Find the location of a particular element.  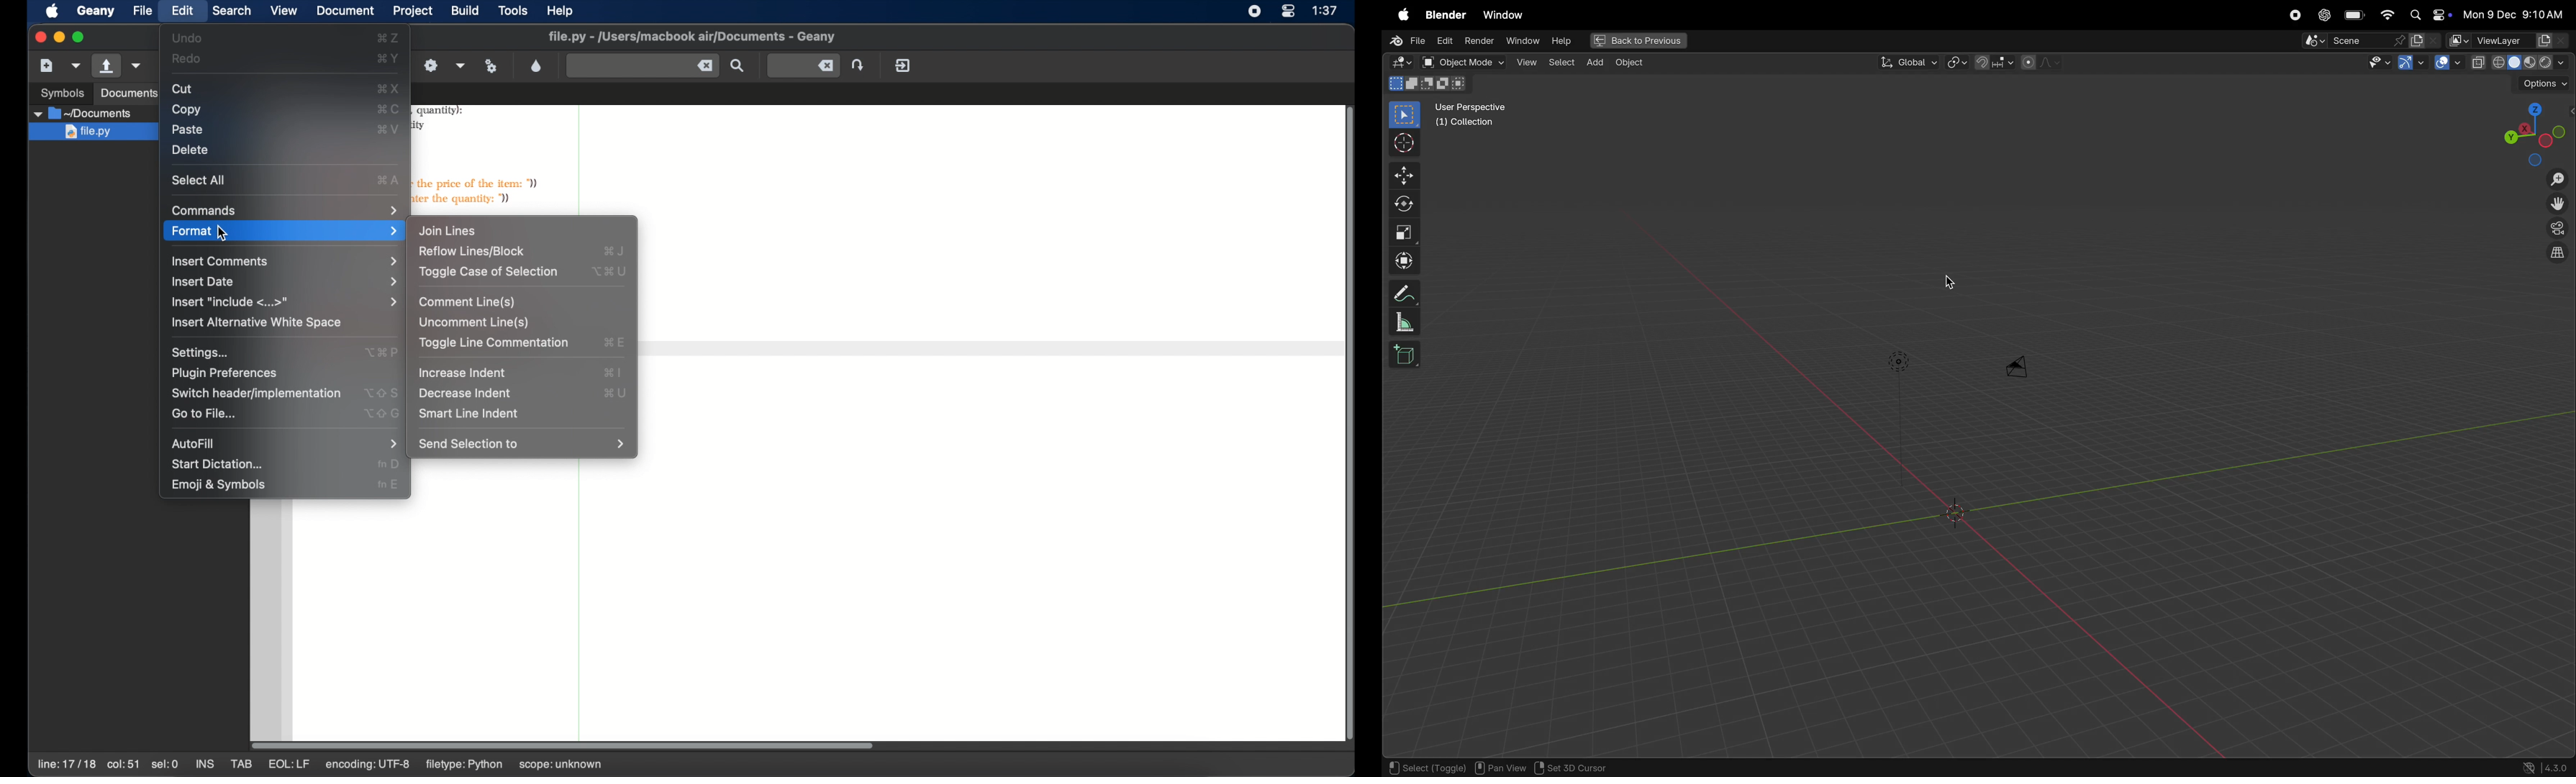

add is located at coordinates (1592, 62).